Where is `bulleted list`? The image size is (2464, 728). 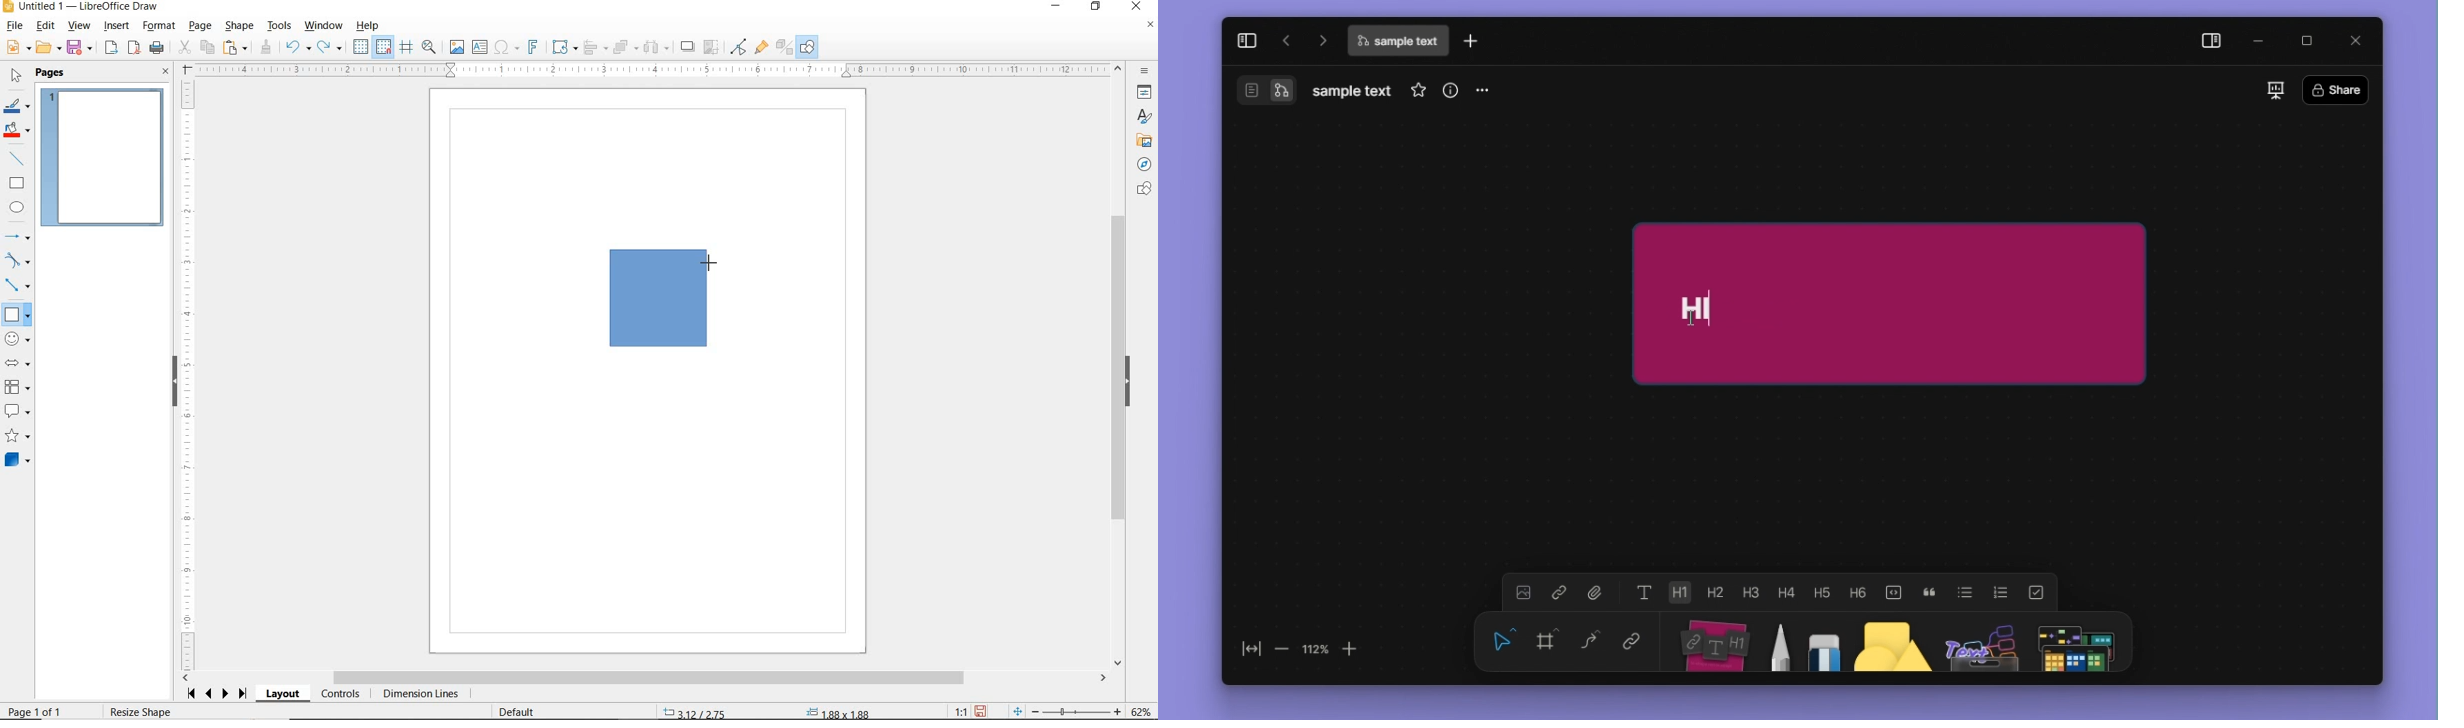
bulleted list is located at coordinates (1965, 592).